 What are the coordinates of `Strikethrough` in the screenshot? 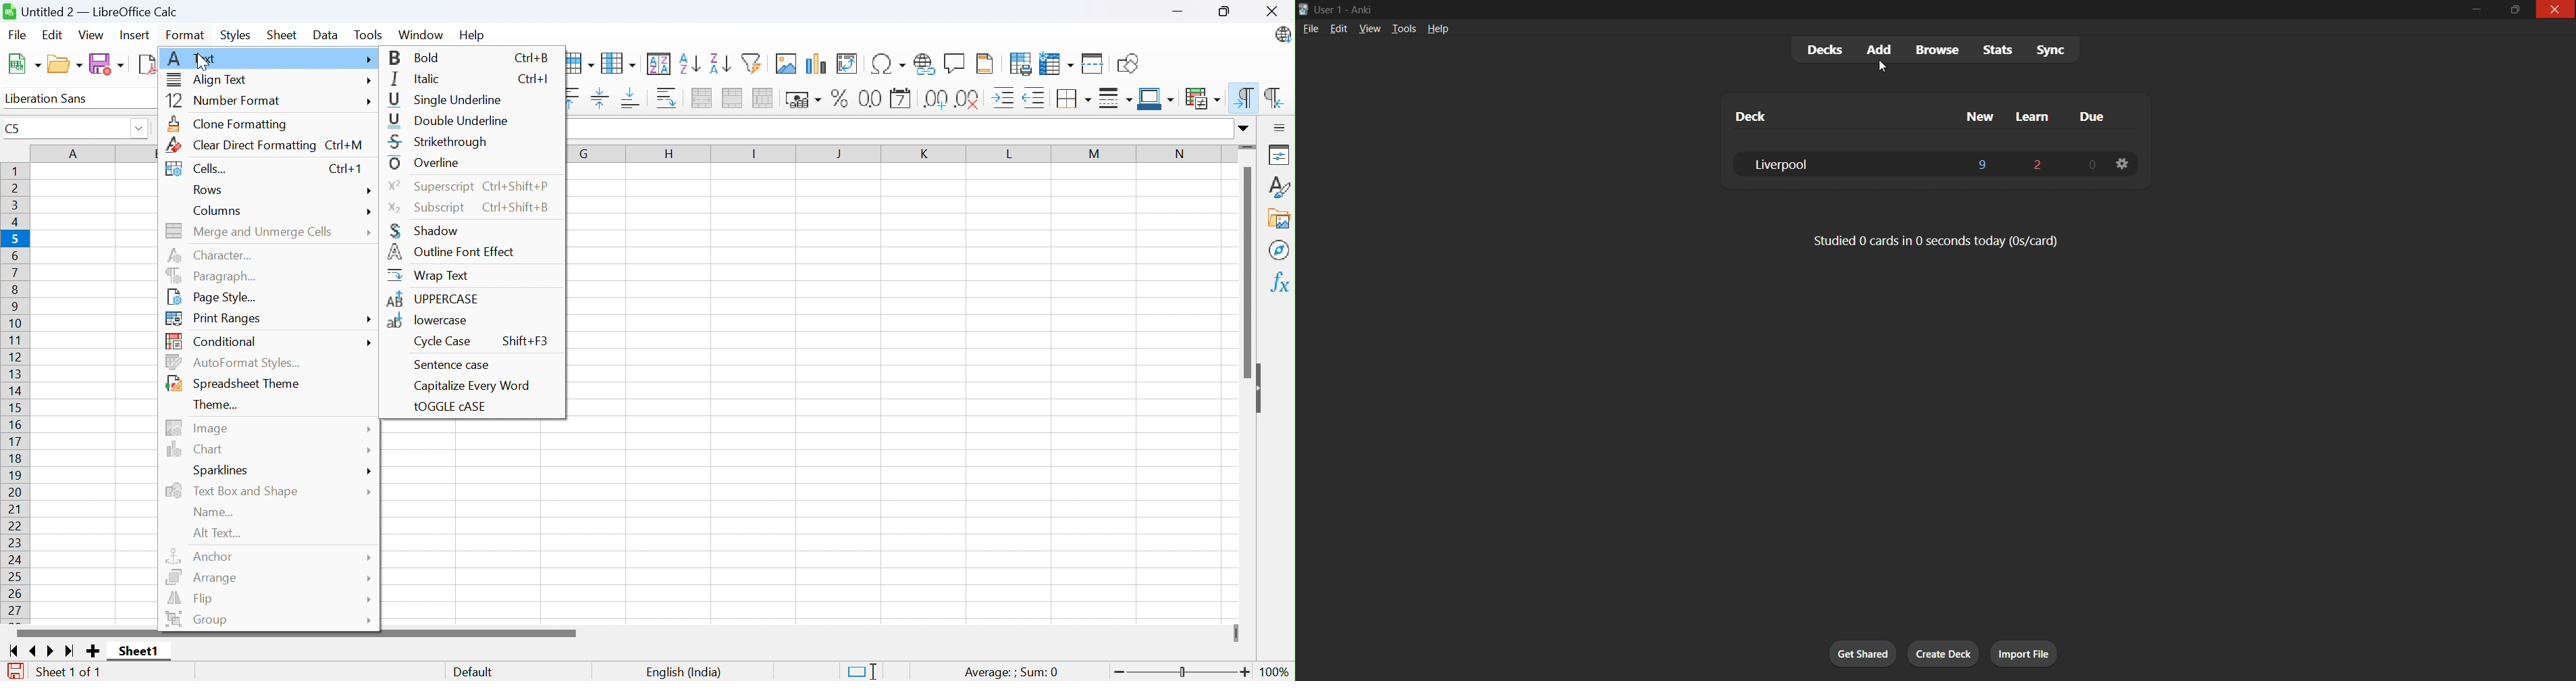 It's located at (442, 143).